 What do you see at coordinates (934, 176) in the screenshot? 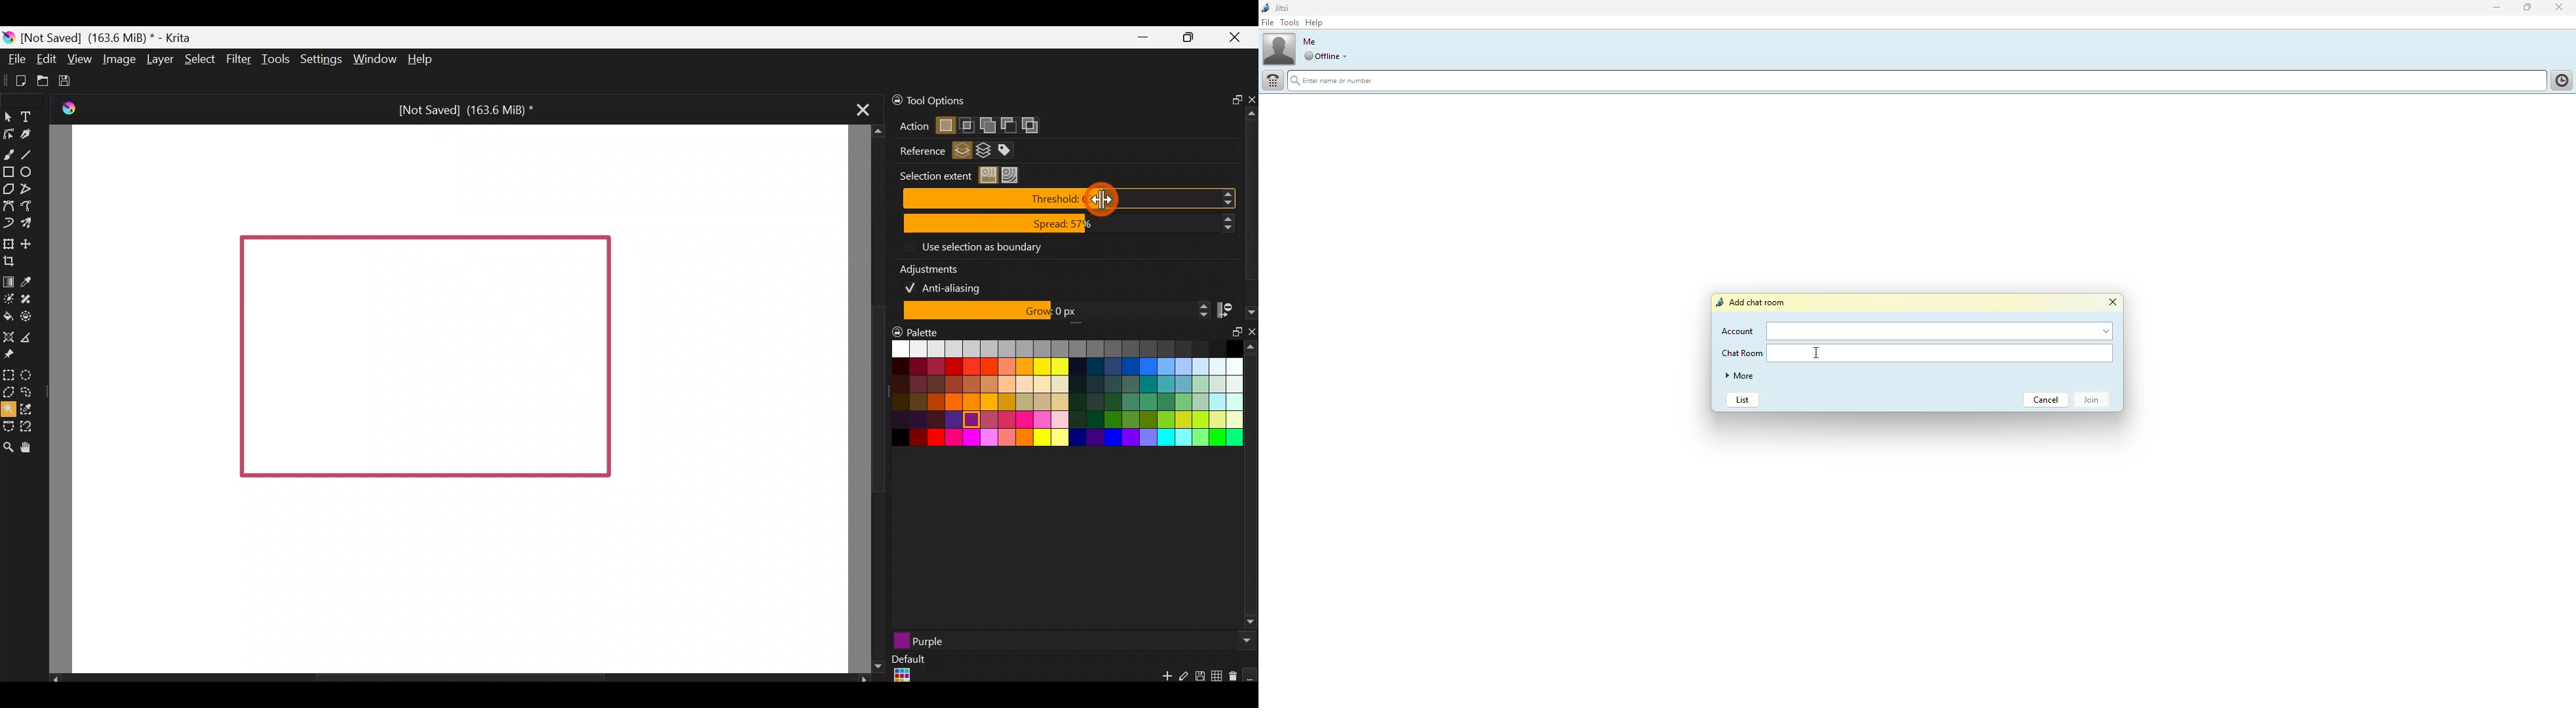
I see `Selection extent` at bounding box center [934, 176].